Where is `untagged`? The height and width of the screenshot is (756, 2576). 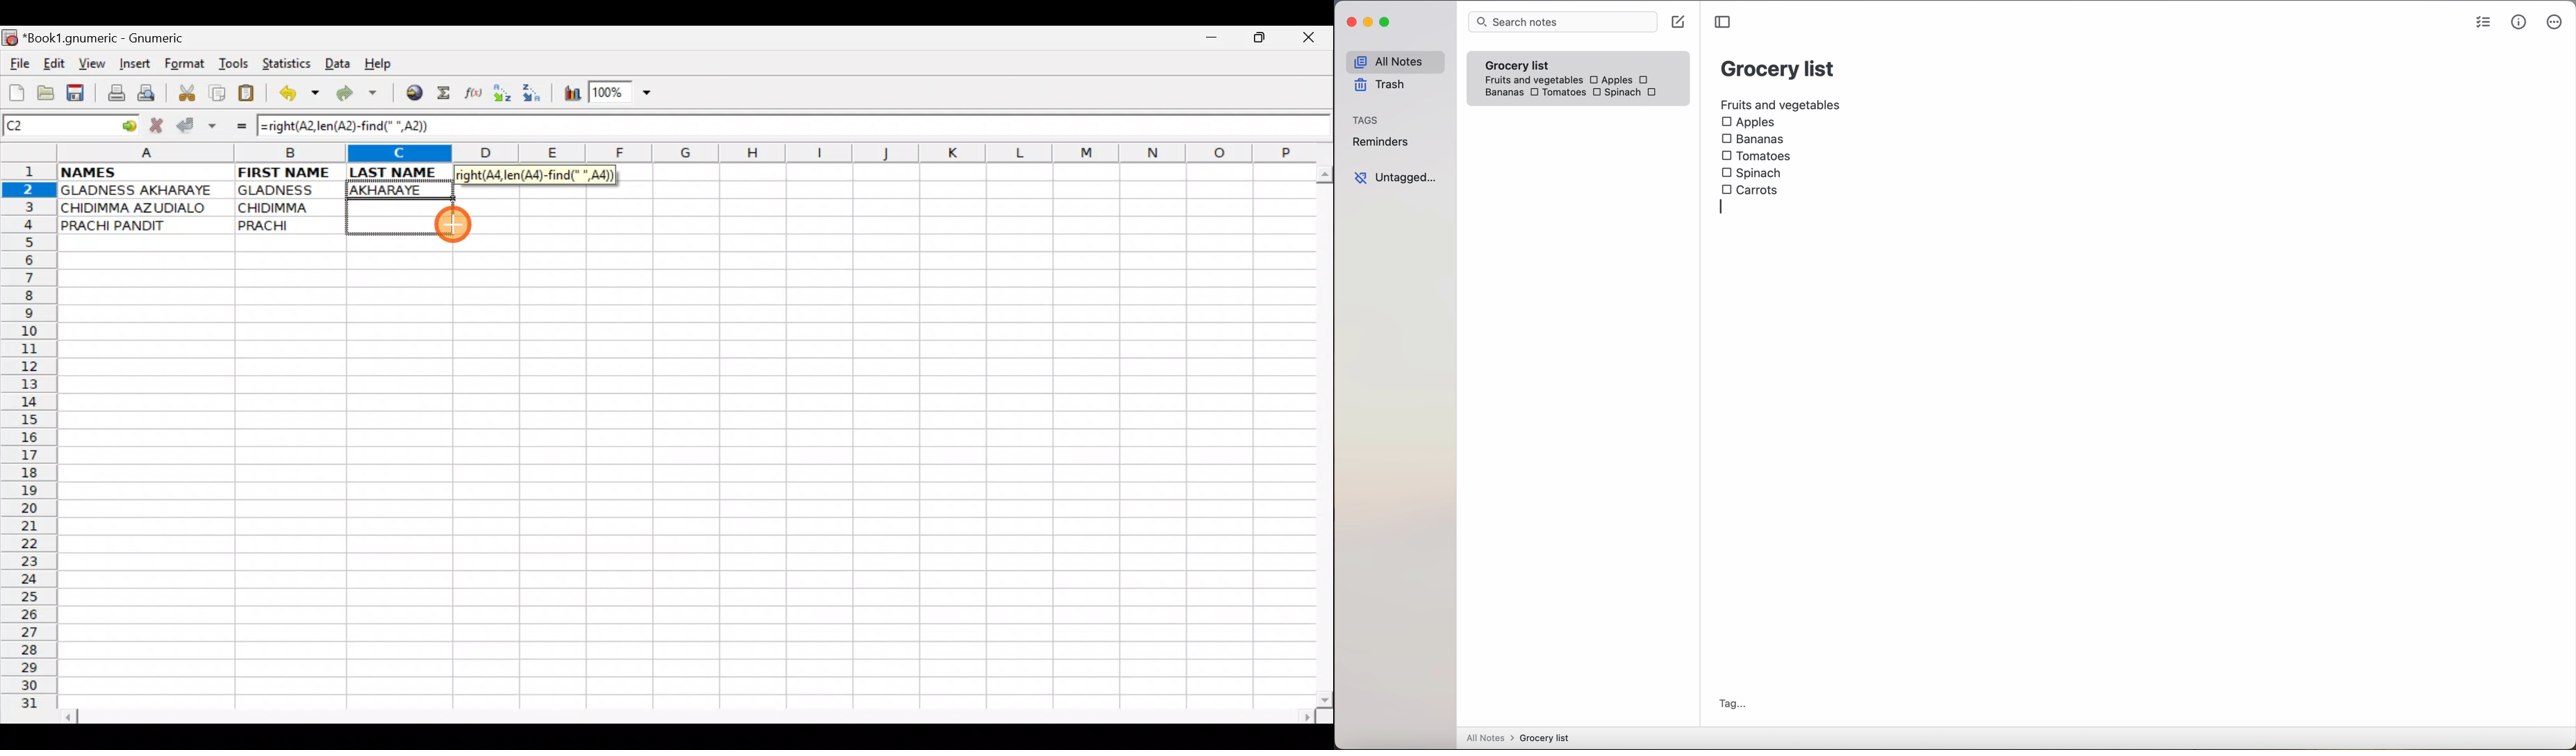
untagged is located at coordinates (1395, 178).